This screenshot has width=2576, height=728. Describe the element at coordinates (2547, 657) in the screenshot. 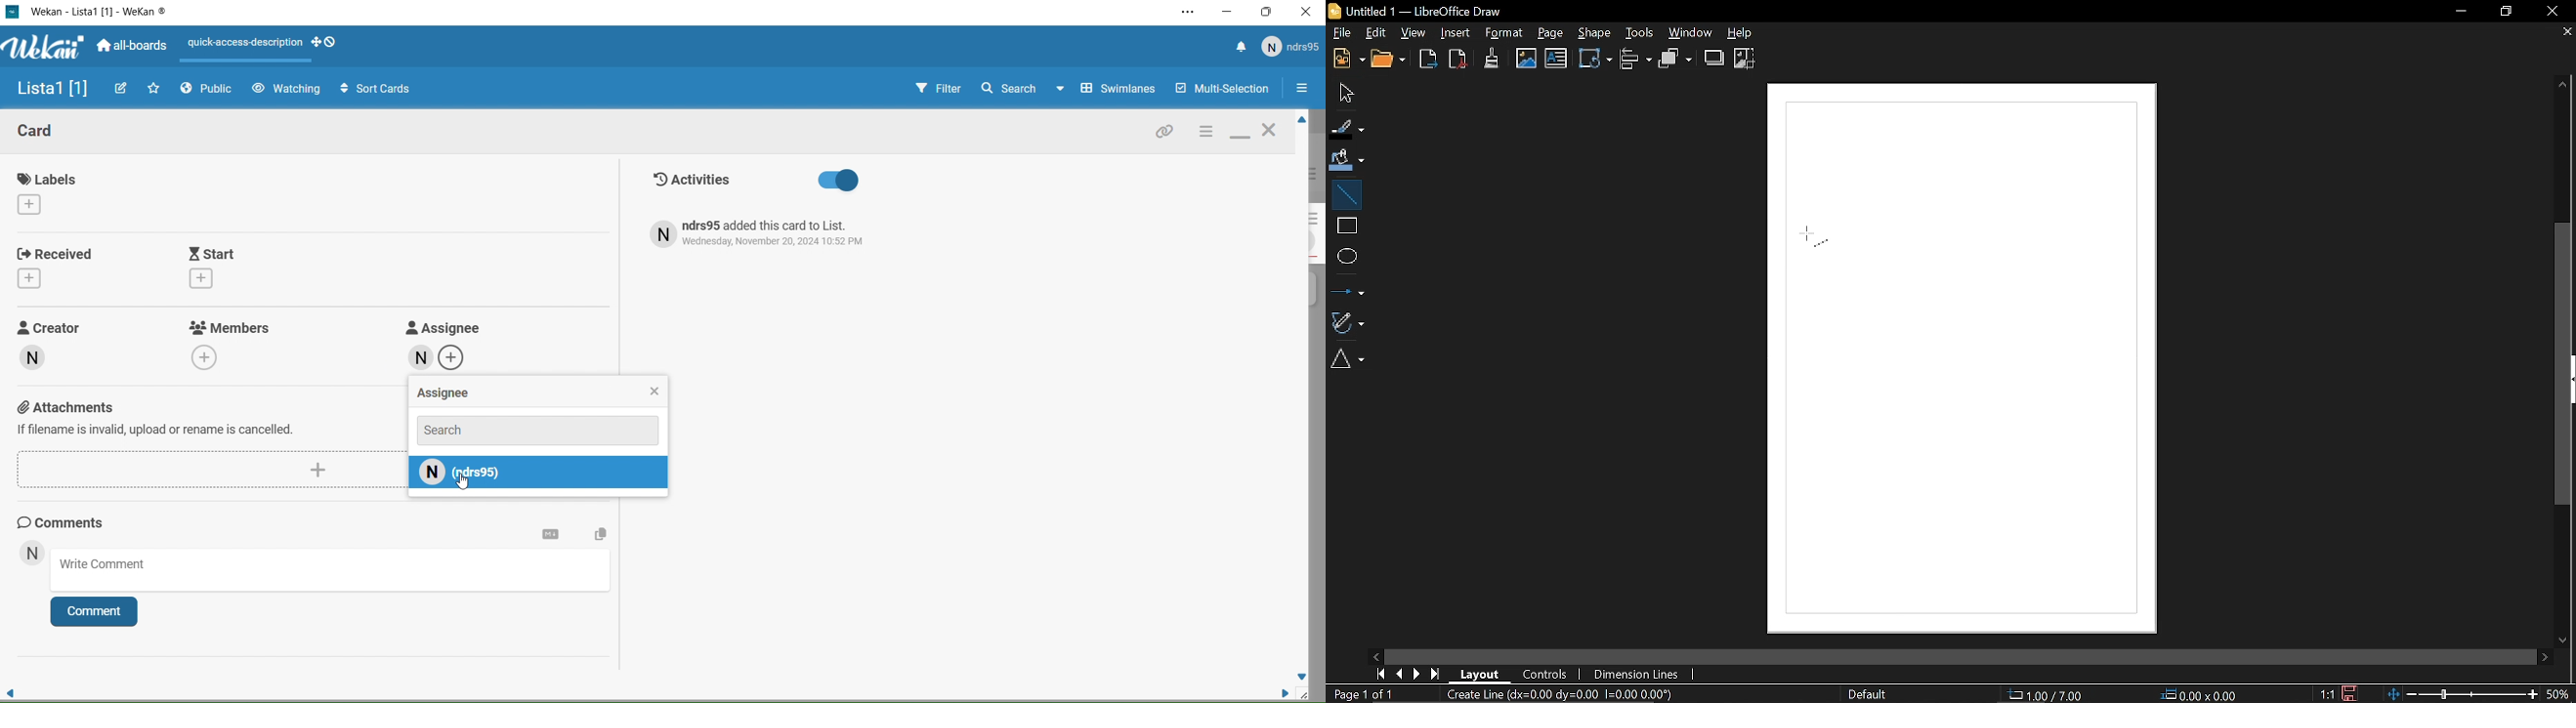

I see `Move right` at that location.